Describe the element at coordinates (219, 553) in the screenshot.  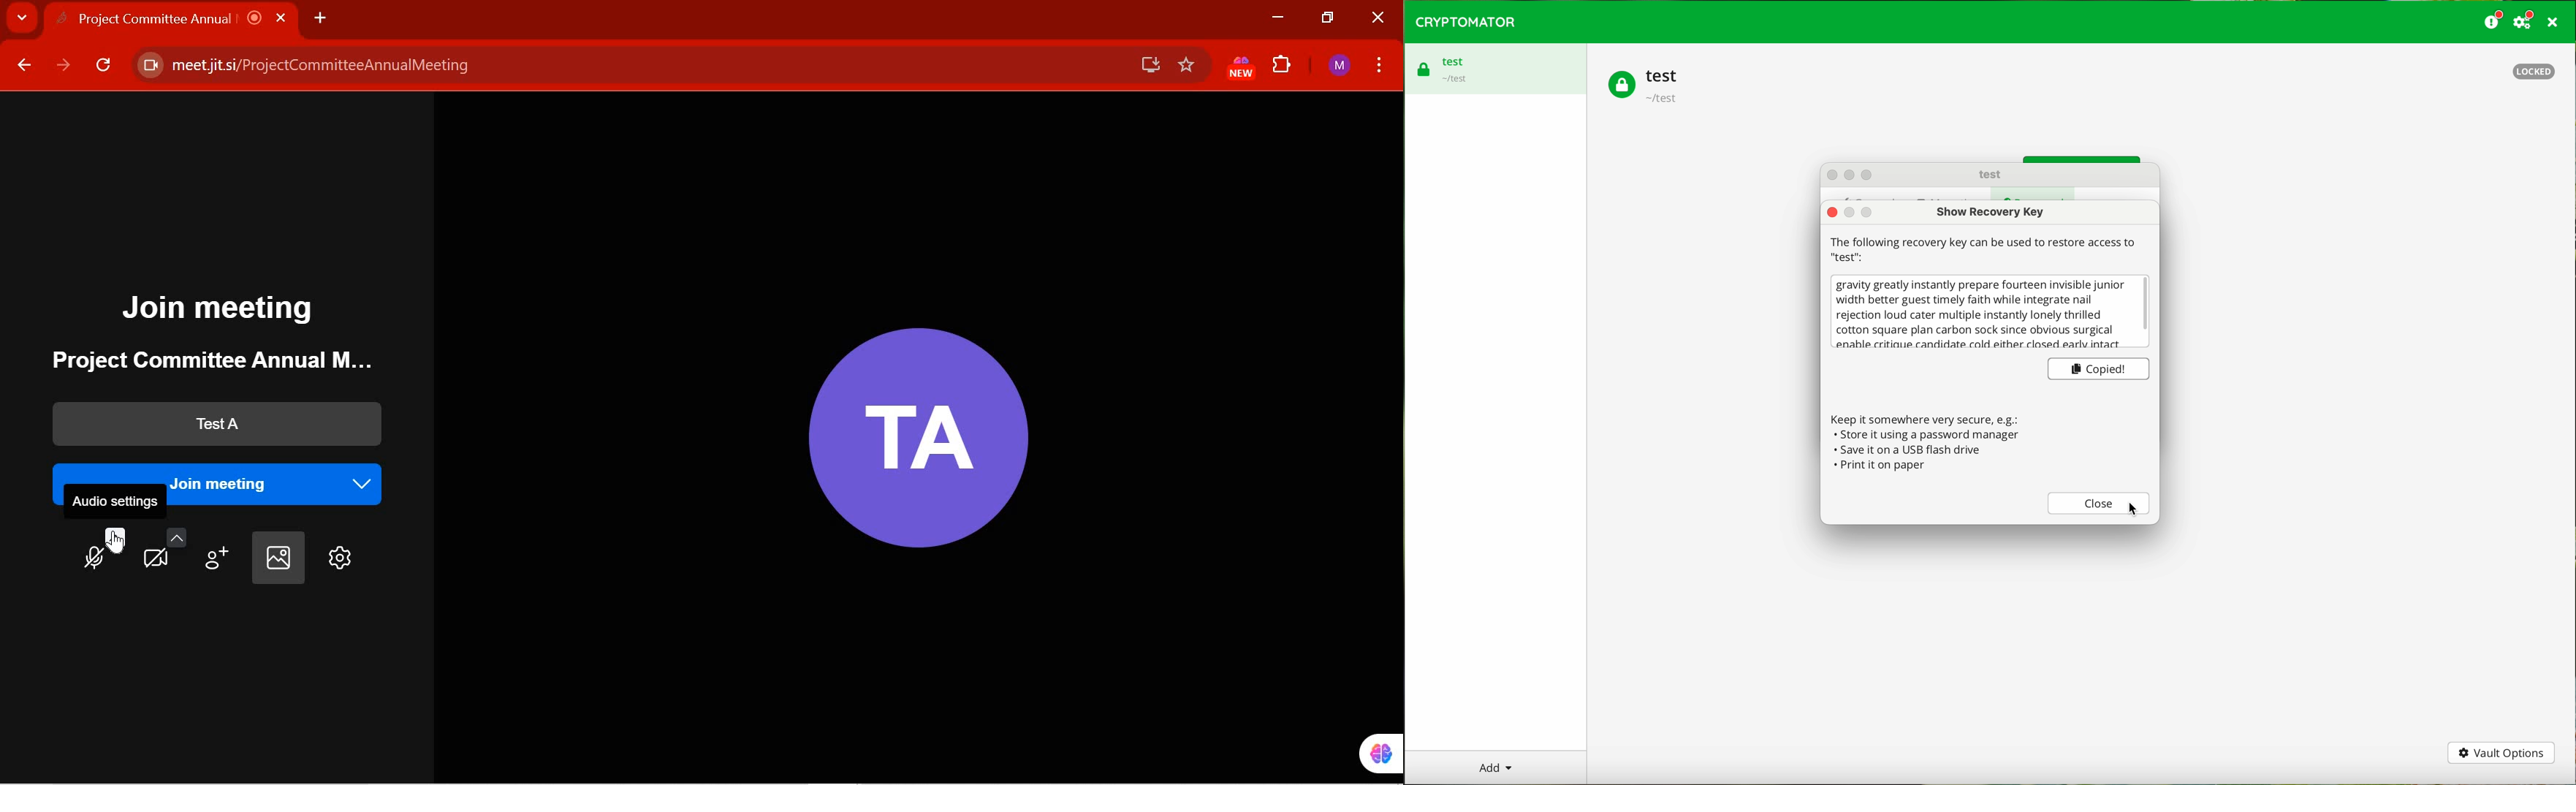
I see `invite people` at that location.